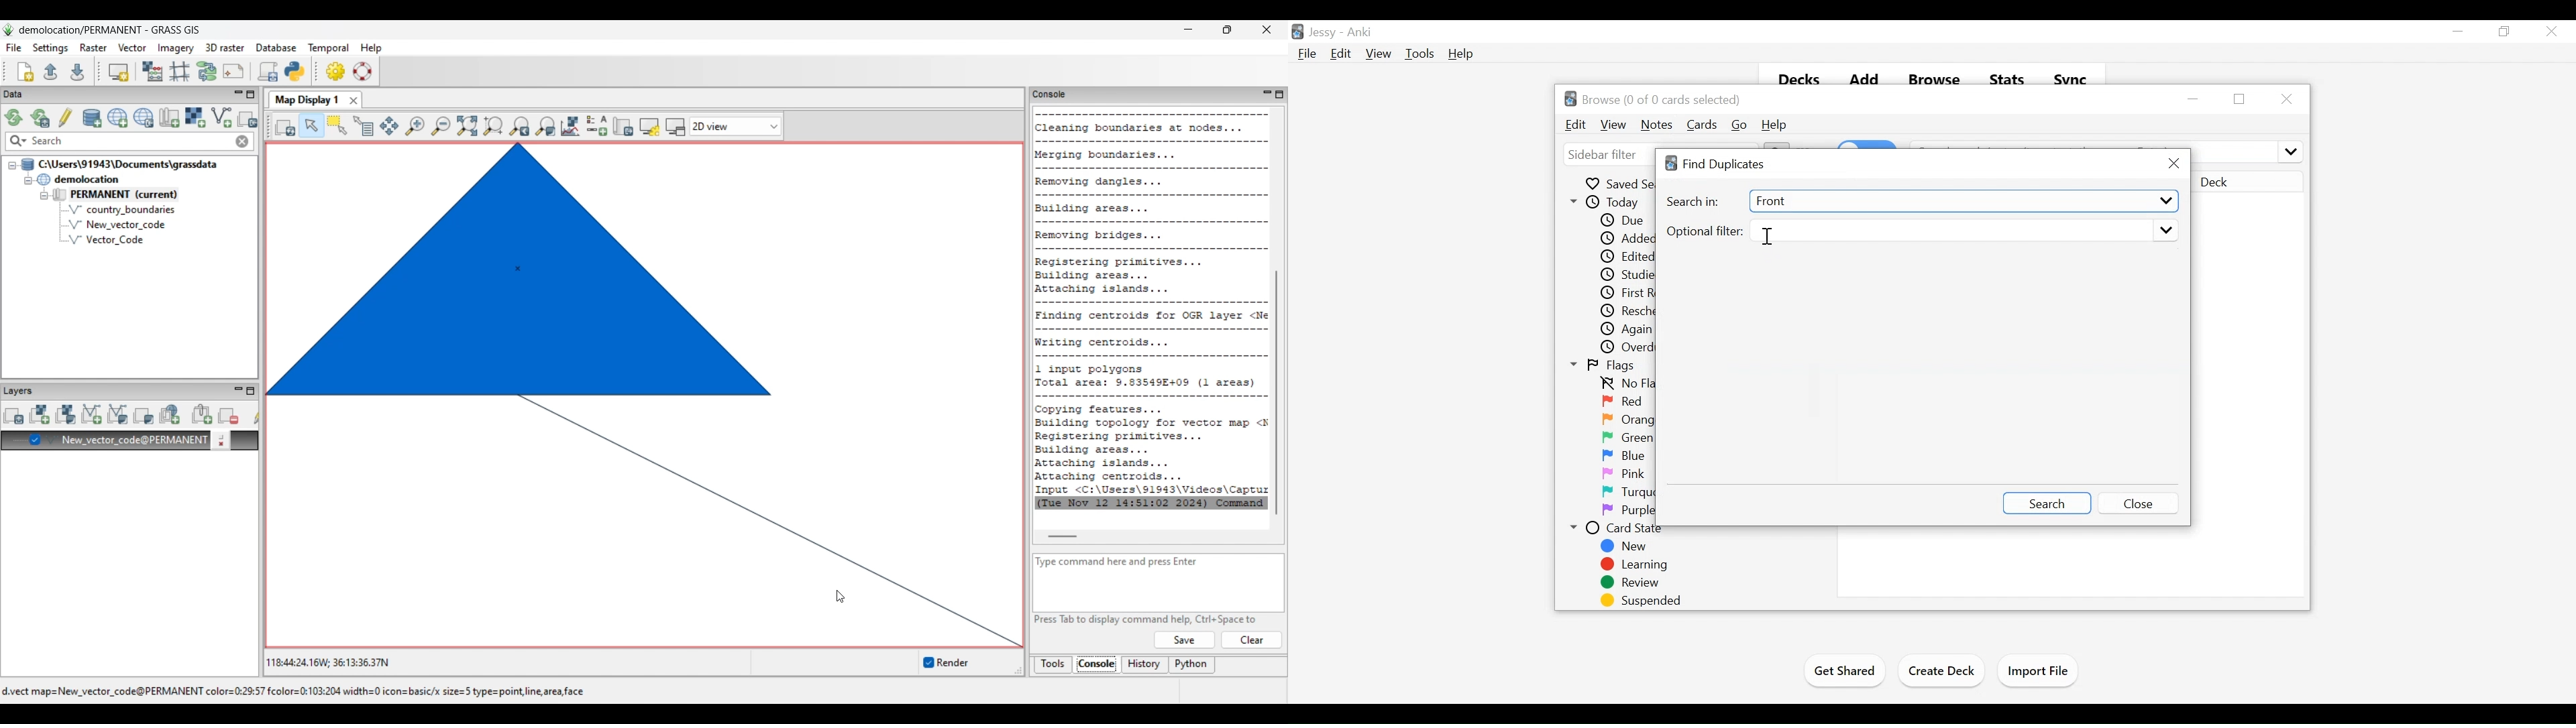 This screenshot has width=2576, height=728. I want to click on Front, so click(1962, 201).